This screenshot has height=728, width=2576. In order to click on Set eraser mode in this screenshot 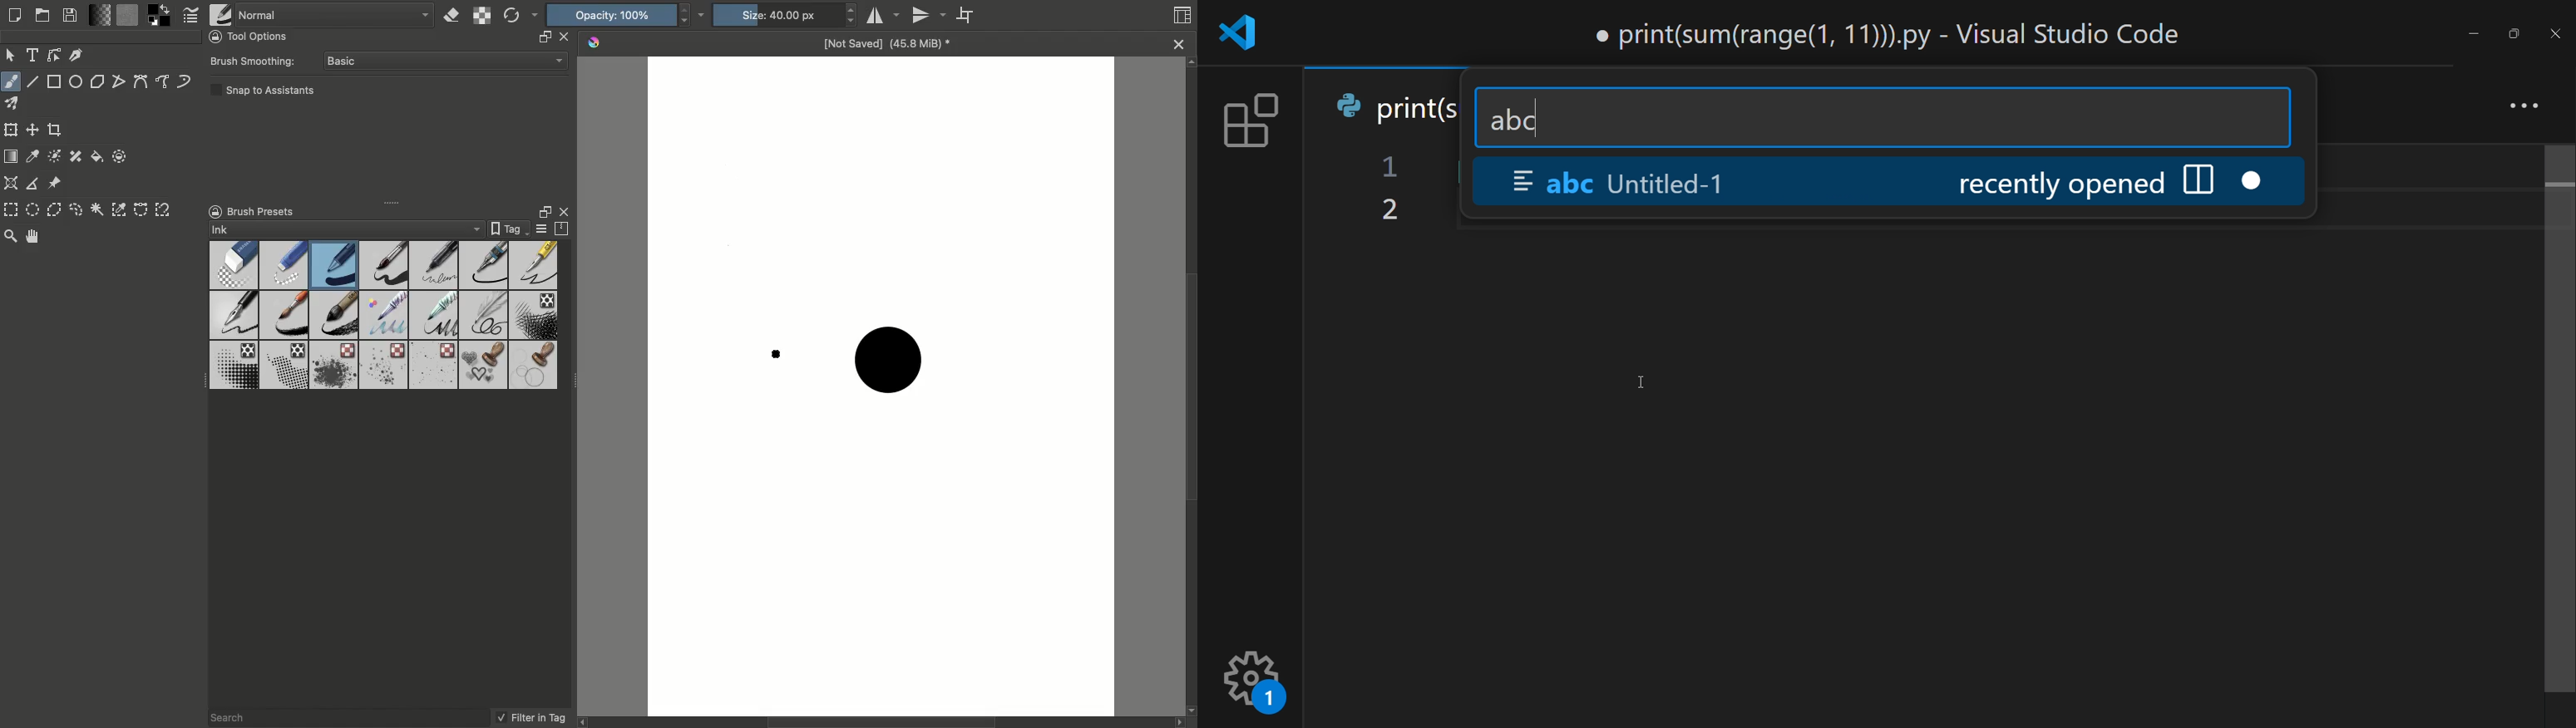, I will do `click(455, 16)`.